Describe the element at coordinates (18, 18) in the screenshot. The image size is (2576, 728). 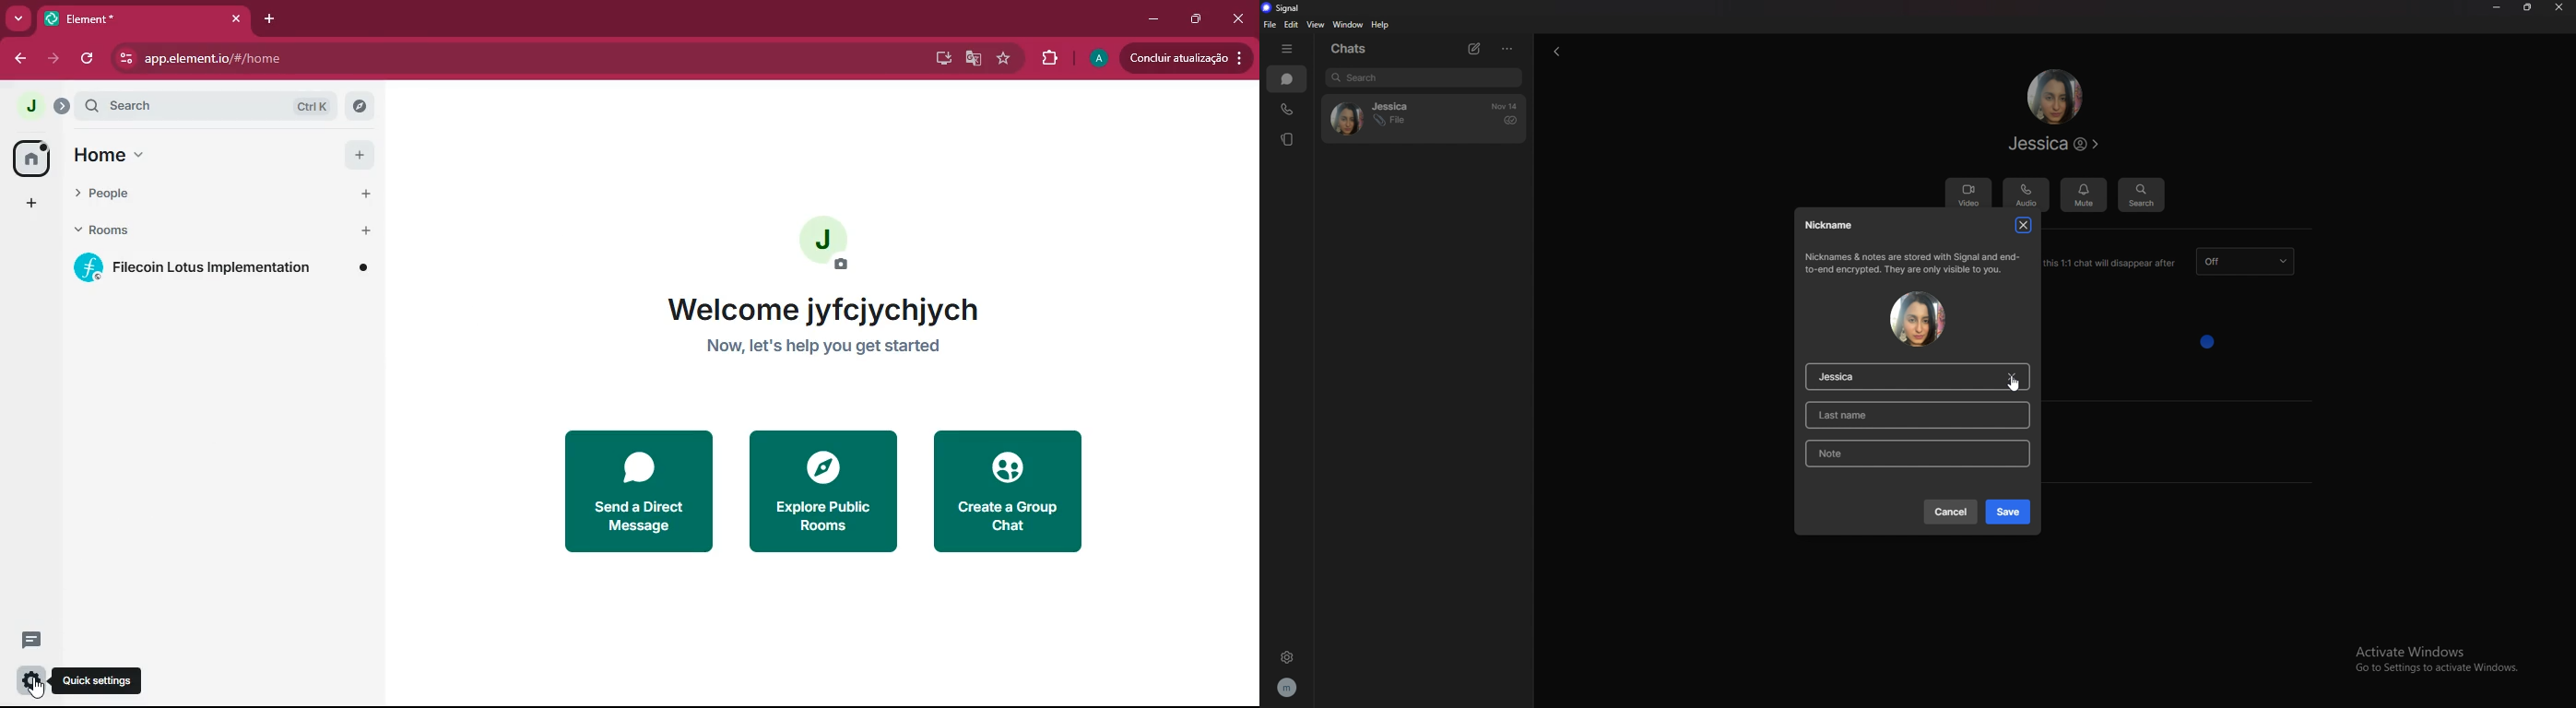
I see `more` at that location.